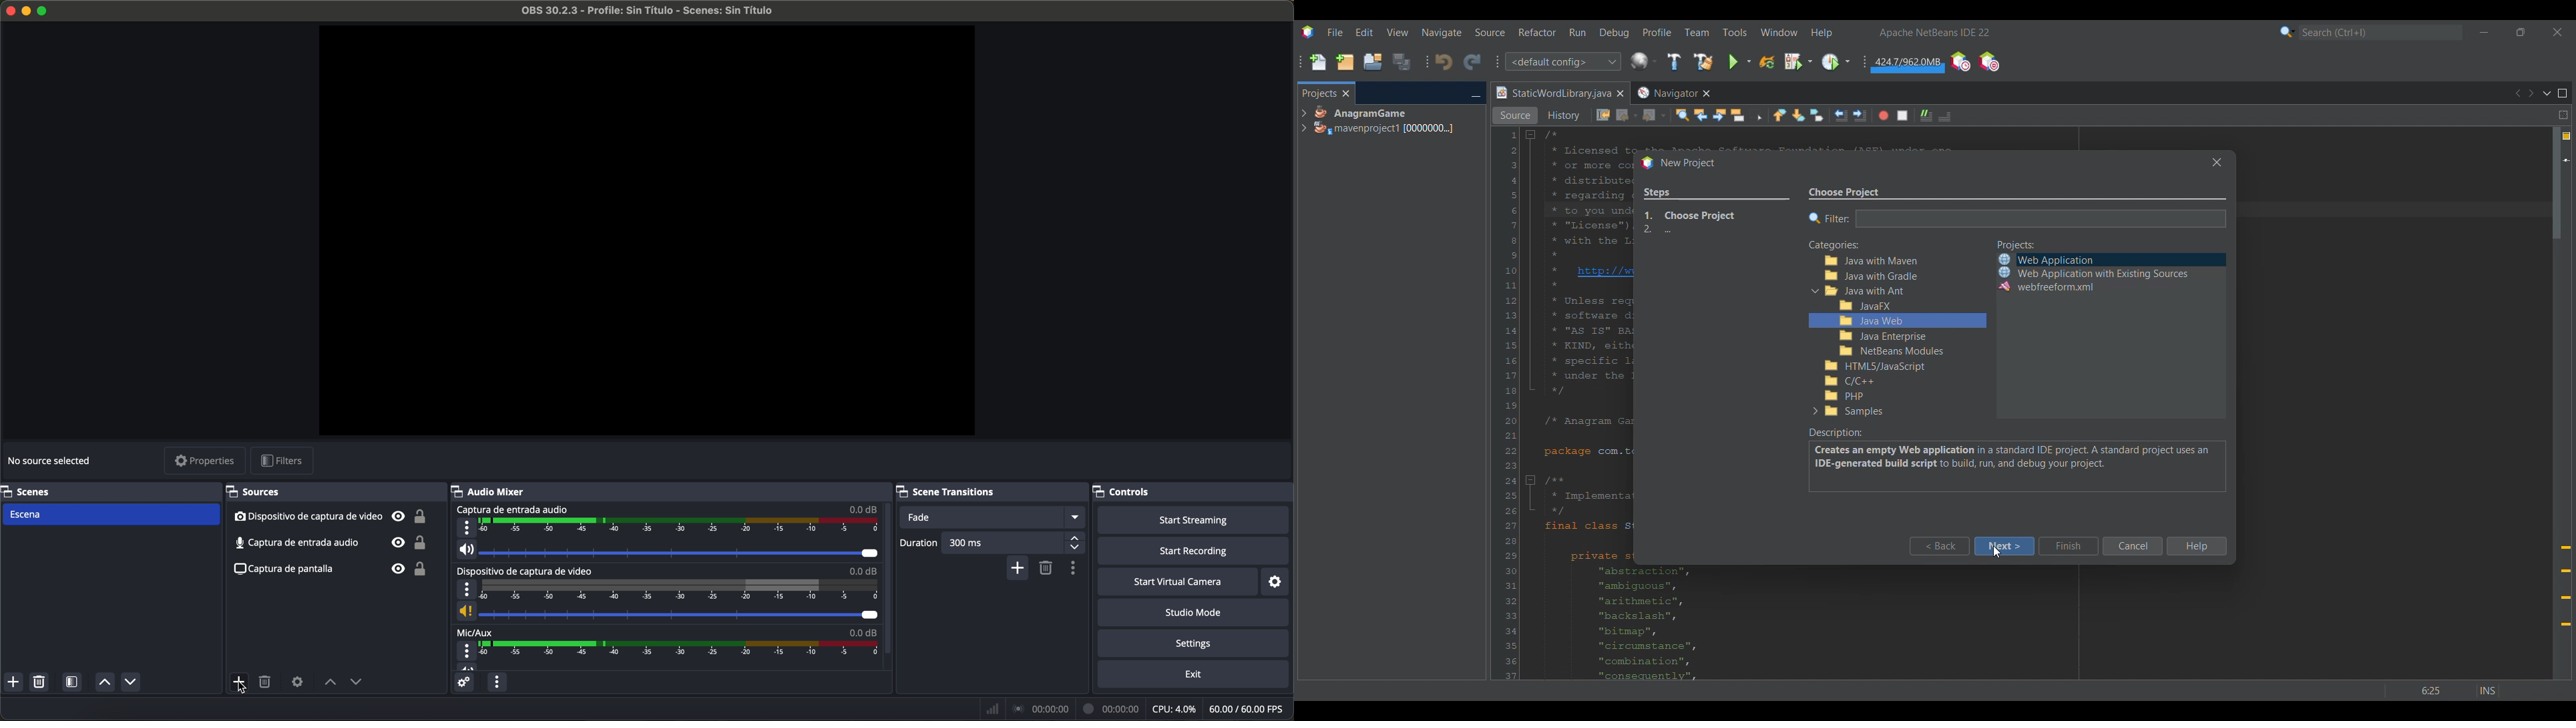 The width and height of the screenshot is (2576, 728). I want to click on move scene up, so click(104, 682).